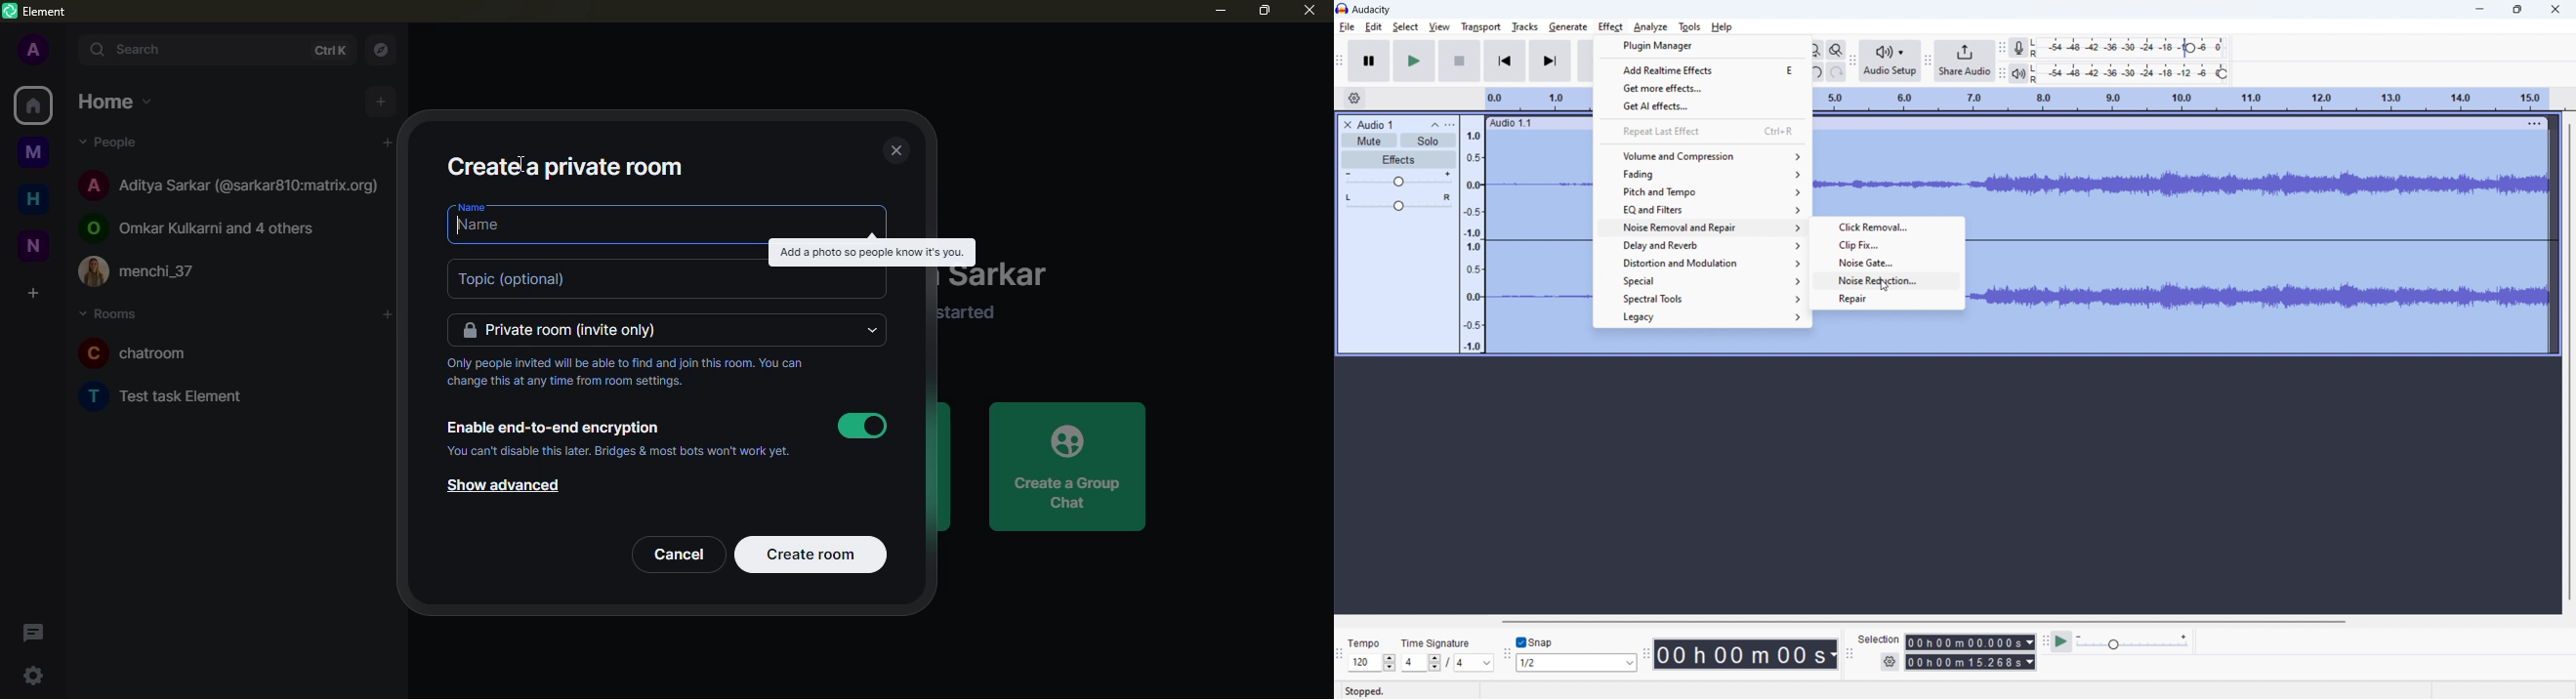 This screenshot has height=700, width=2576. I want to click on threads, so click(33, 632).